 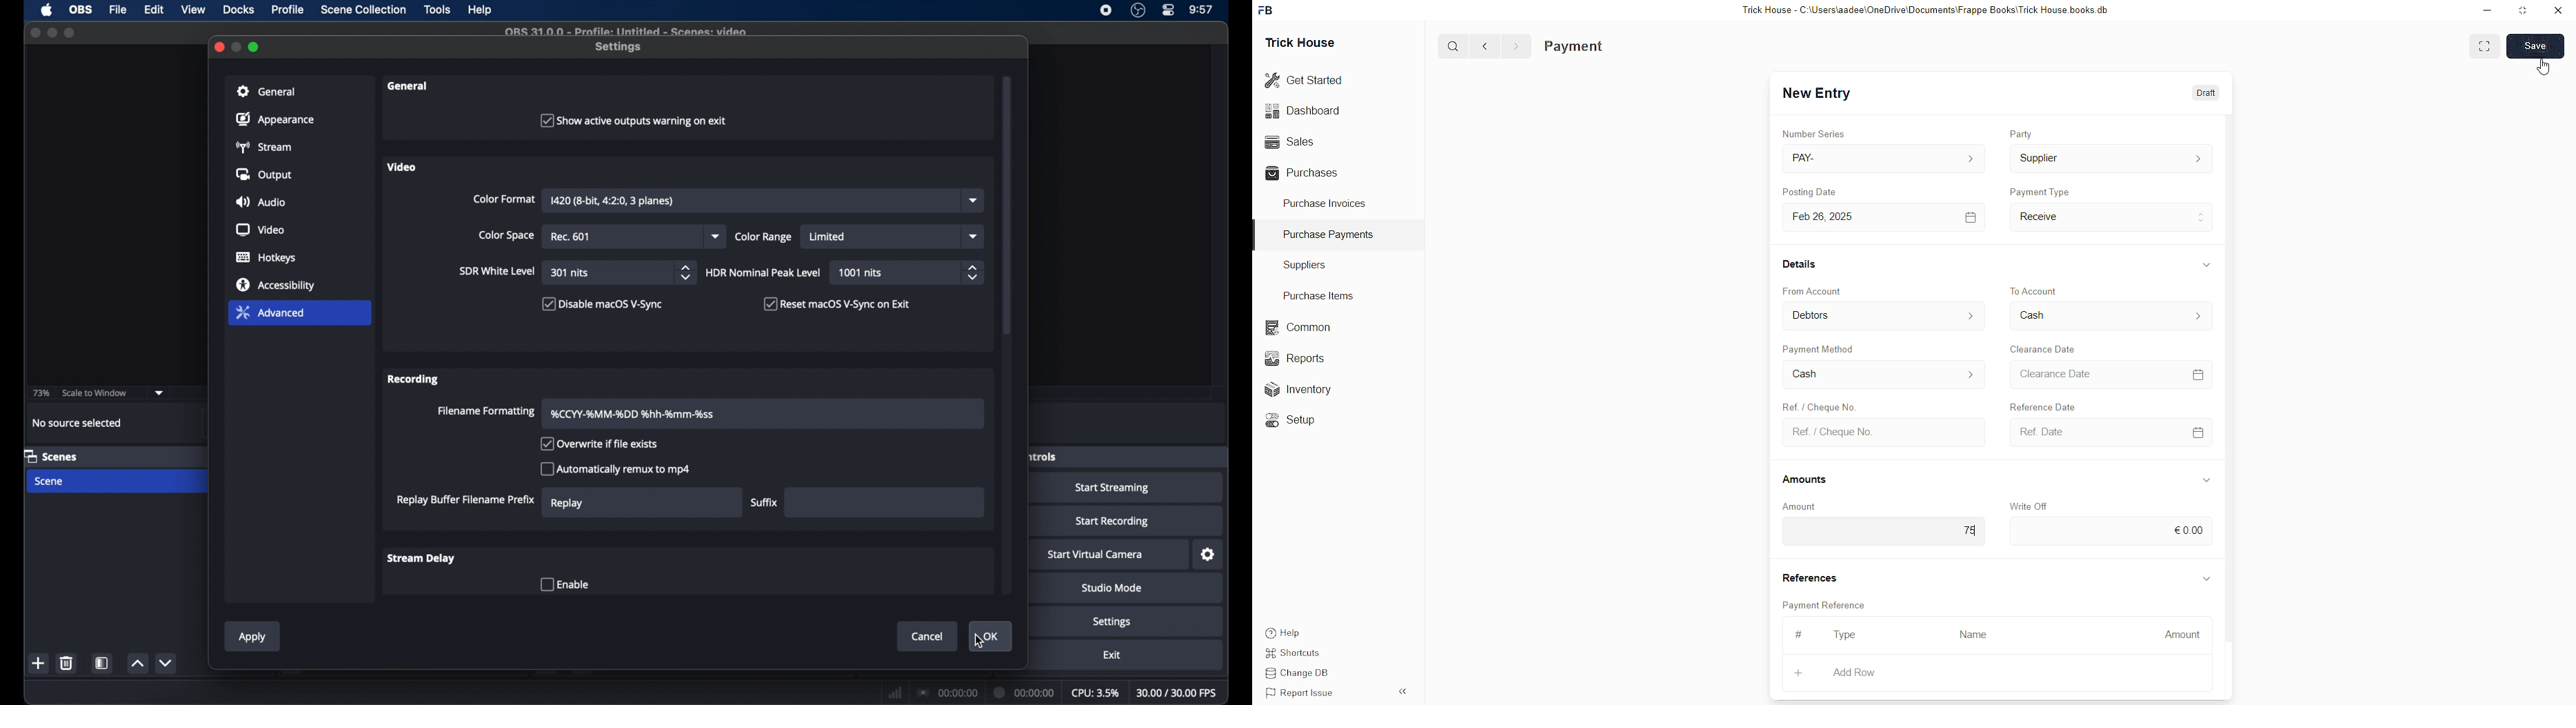 What do you see at coordinates (2111, 159) in the screenshot?
I see `Supplier` at bounding box center [2111, 159].